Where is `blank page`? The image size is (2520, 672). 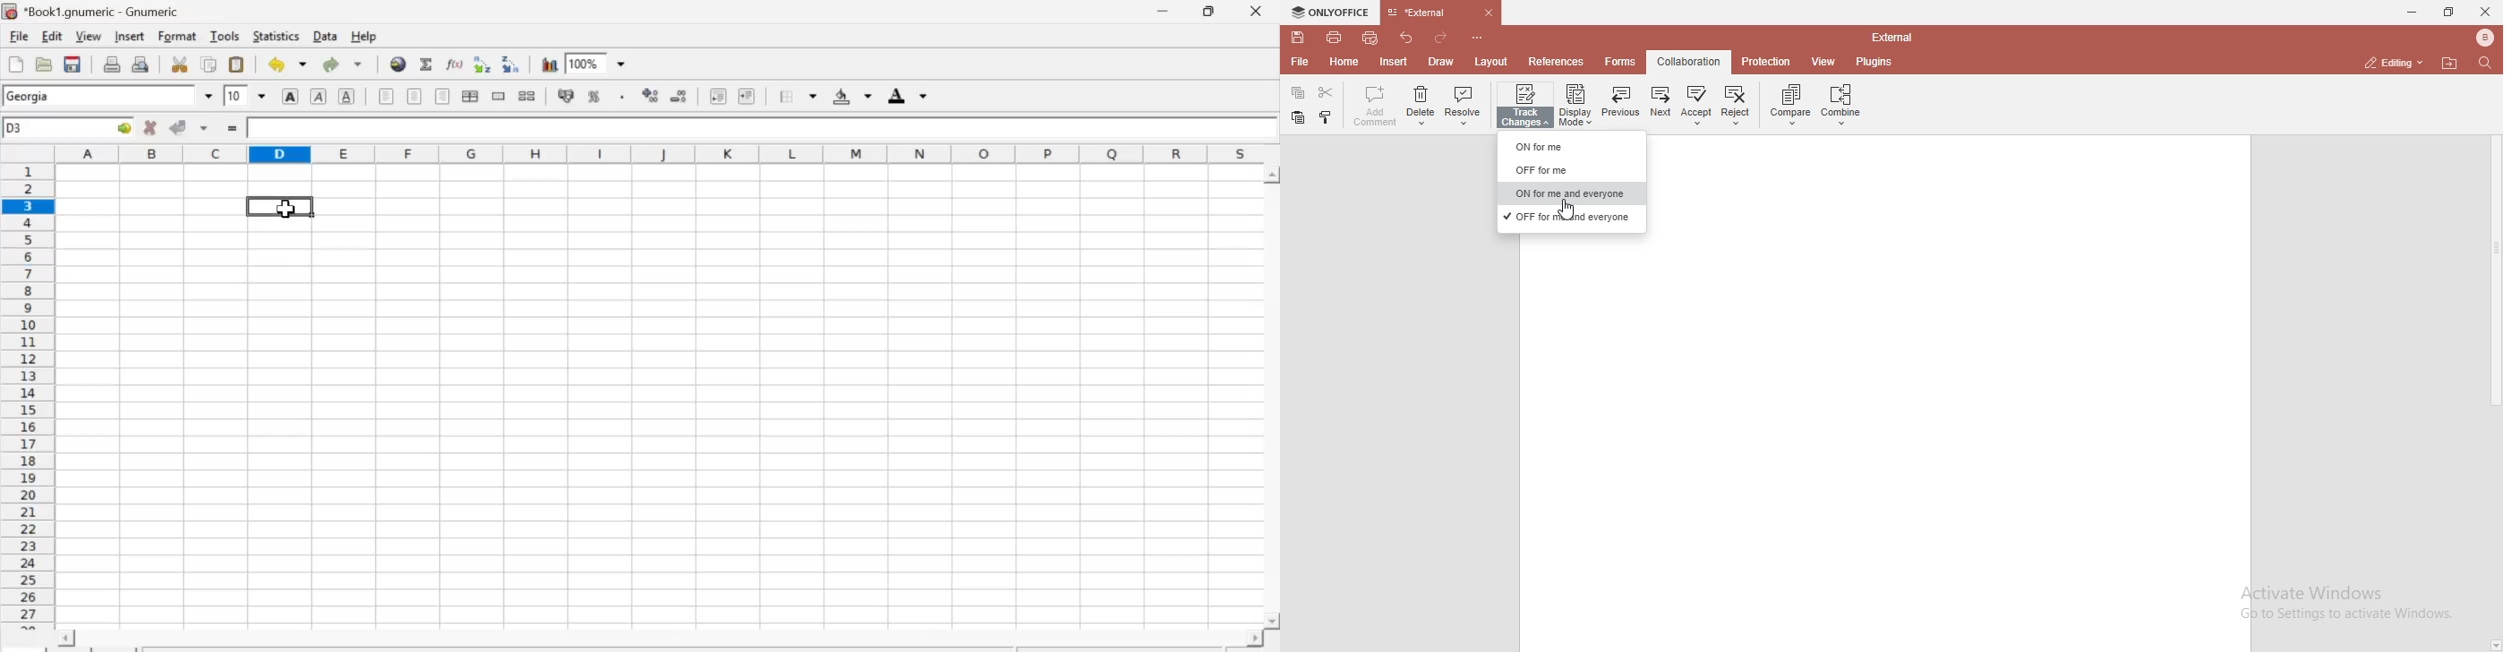 blank page is located at coordinates (1884, 444).